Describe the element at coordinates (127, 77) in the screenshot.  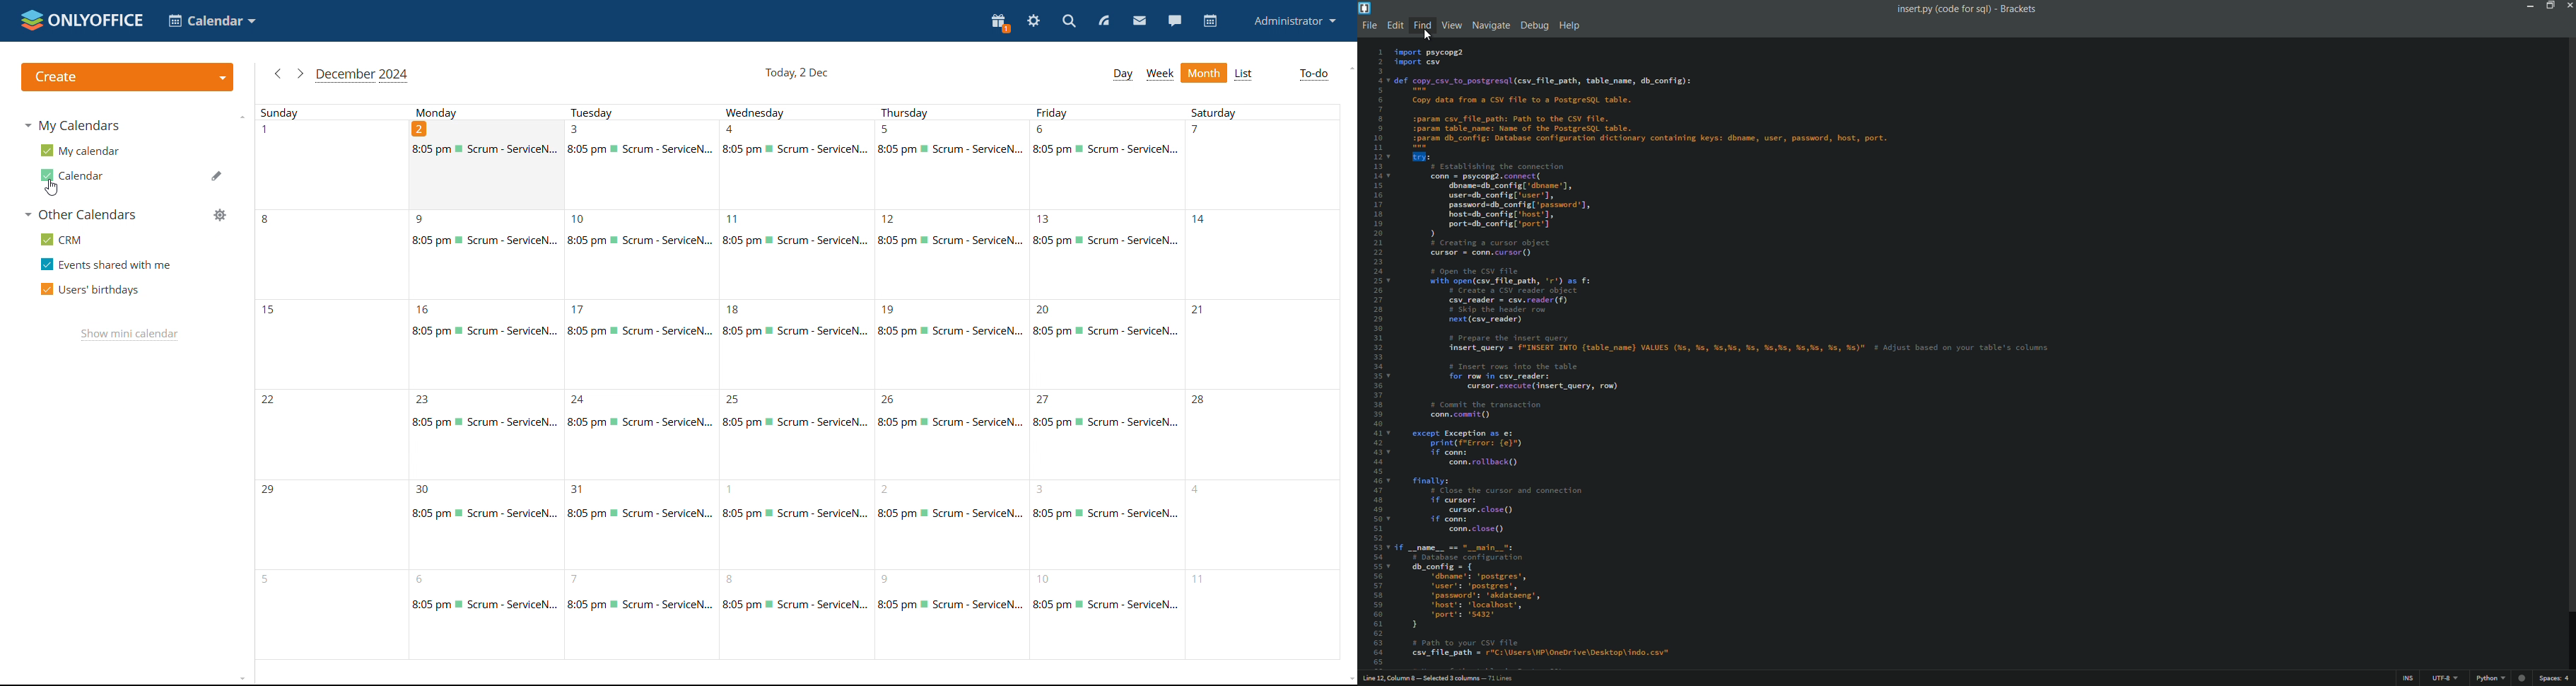
I see `create` at that location.